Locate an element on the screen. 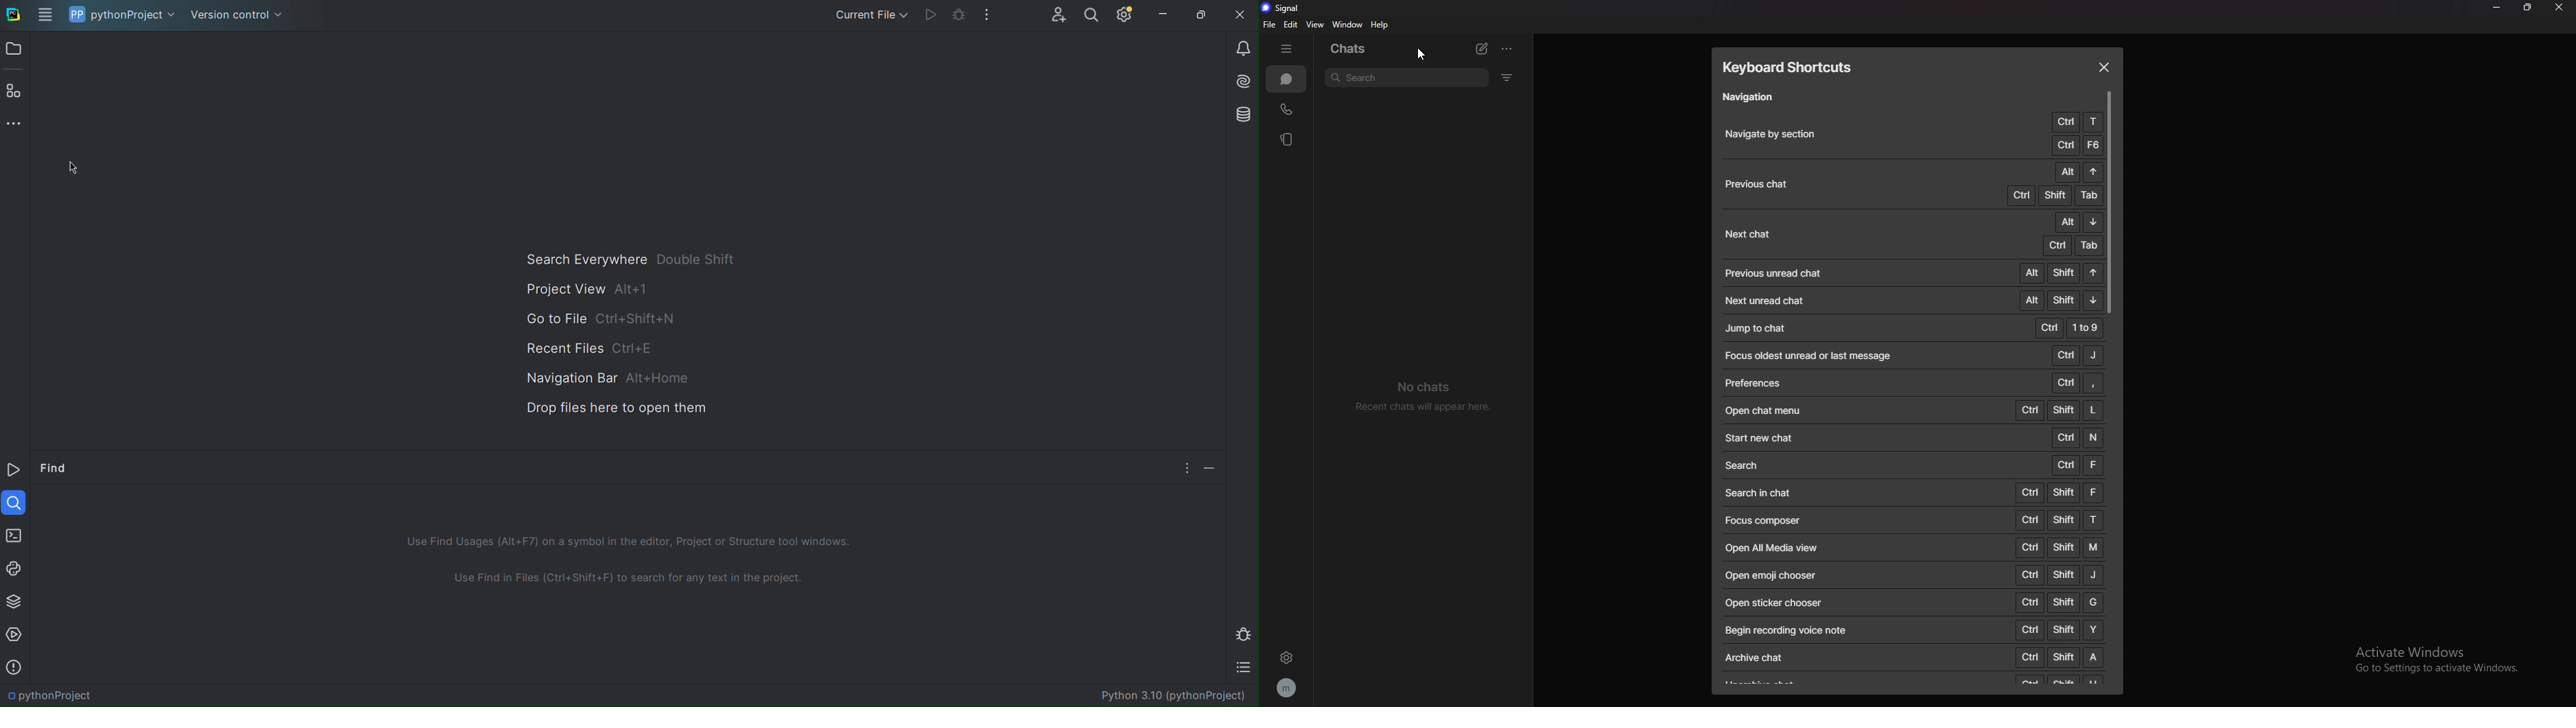 This screenshot has width=2576, height=728. filters is located at coordinates (1507, 77).